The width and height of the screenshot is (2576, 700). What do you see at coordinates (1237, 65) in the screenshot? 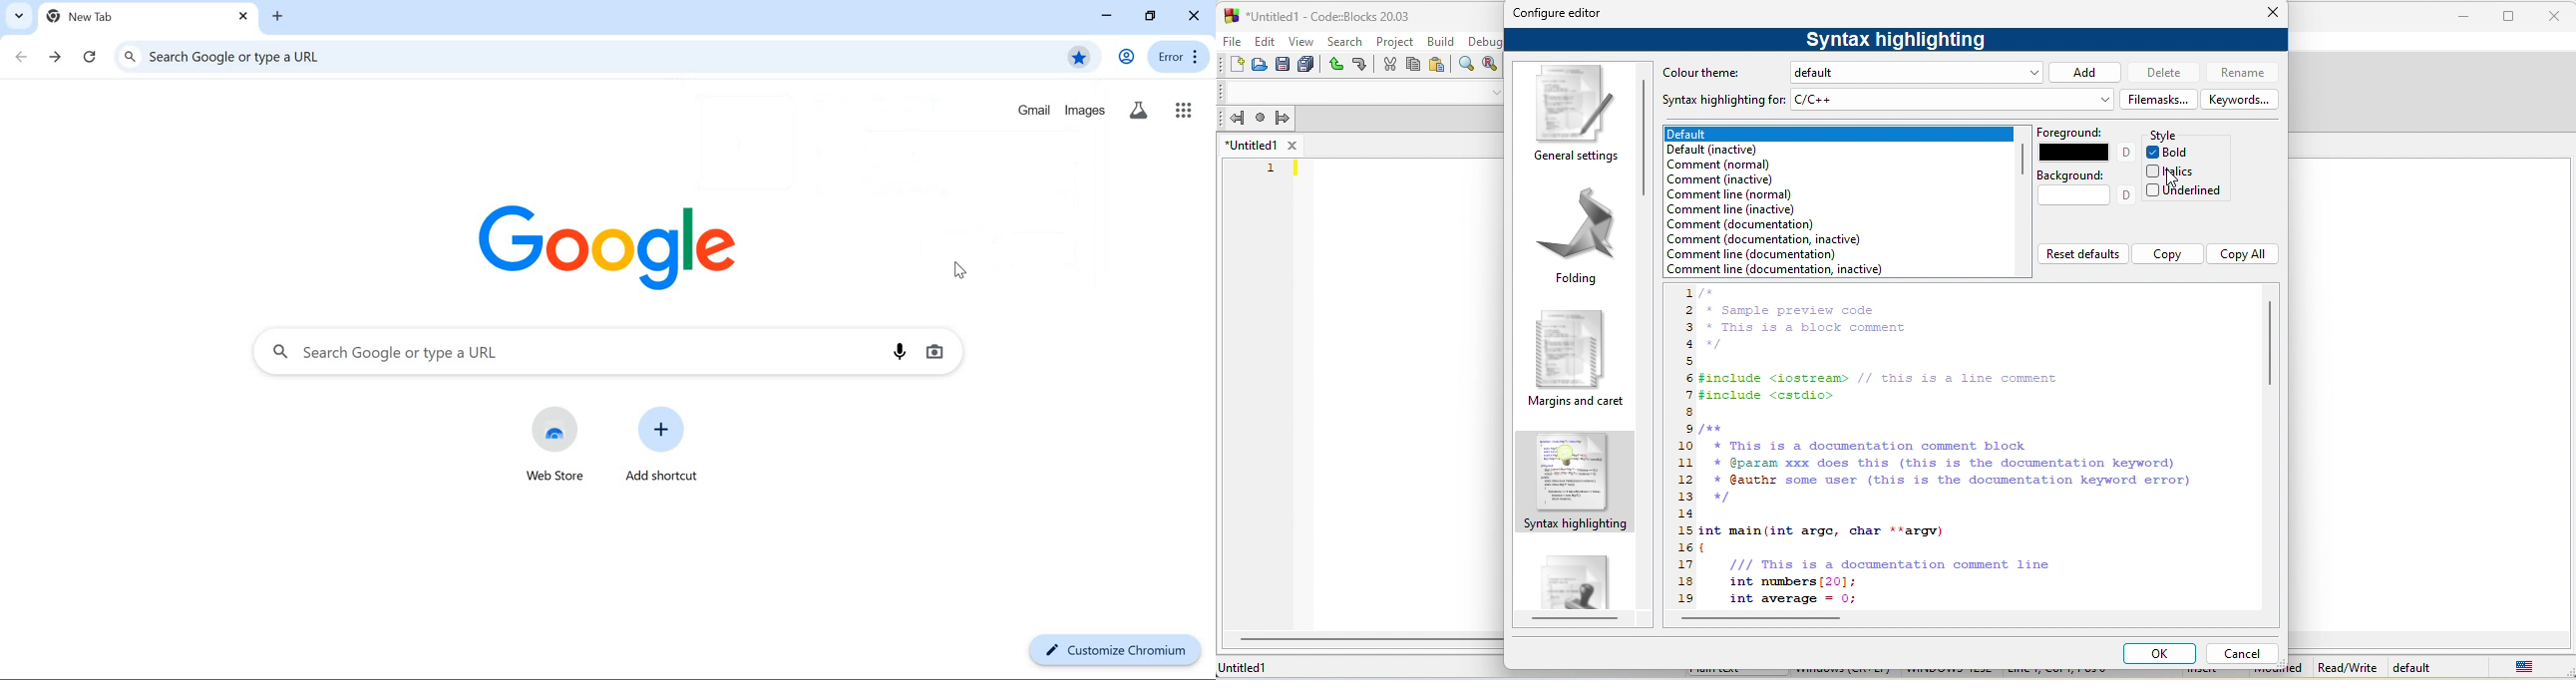
I see `new` at bounding box center [1237, 65].